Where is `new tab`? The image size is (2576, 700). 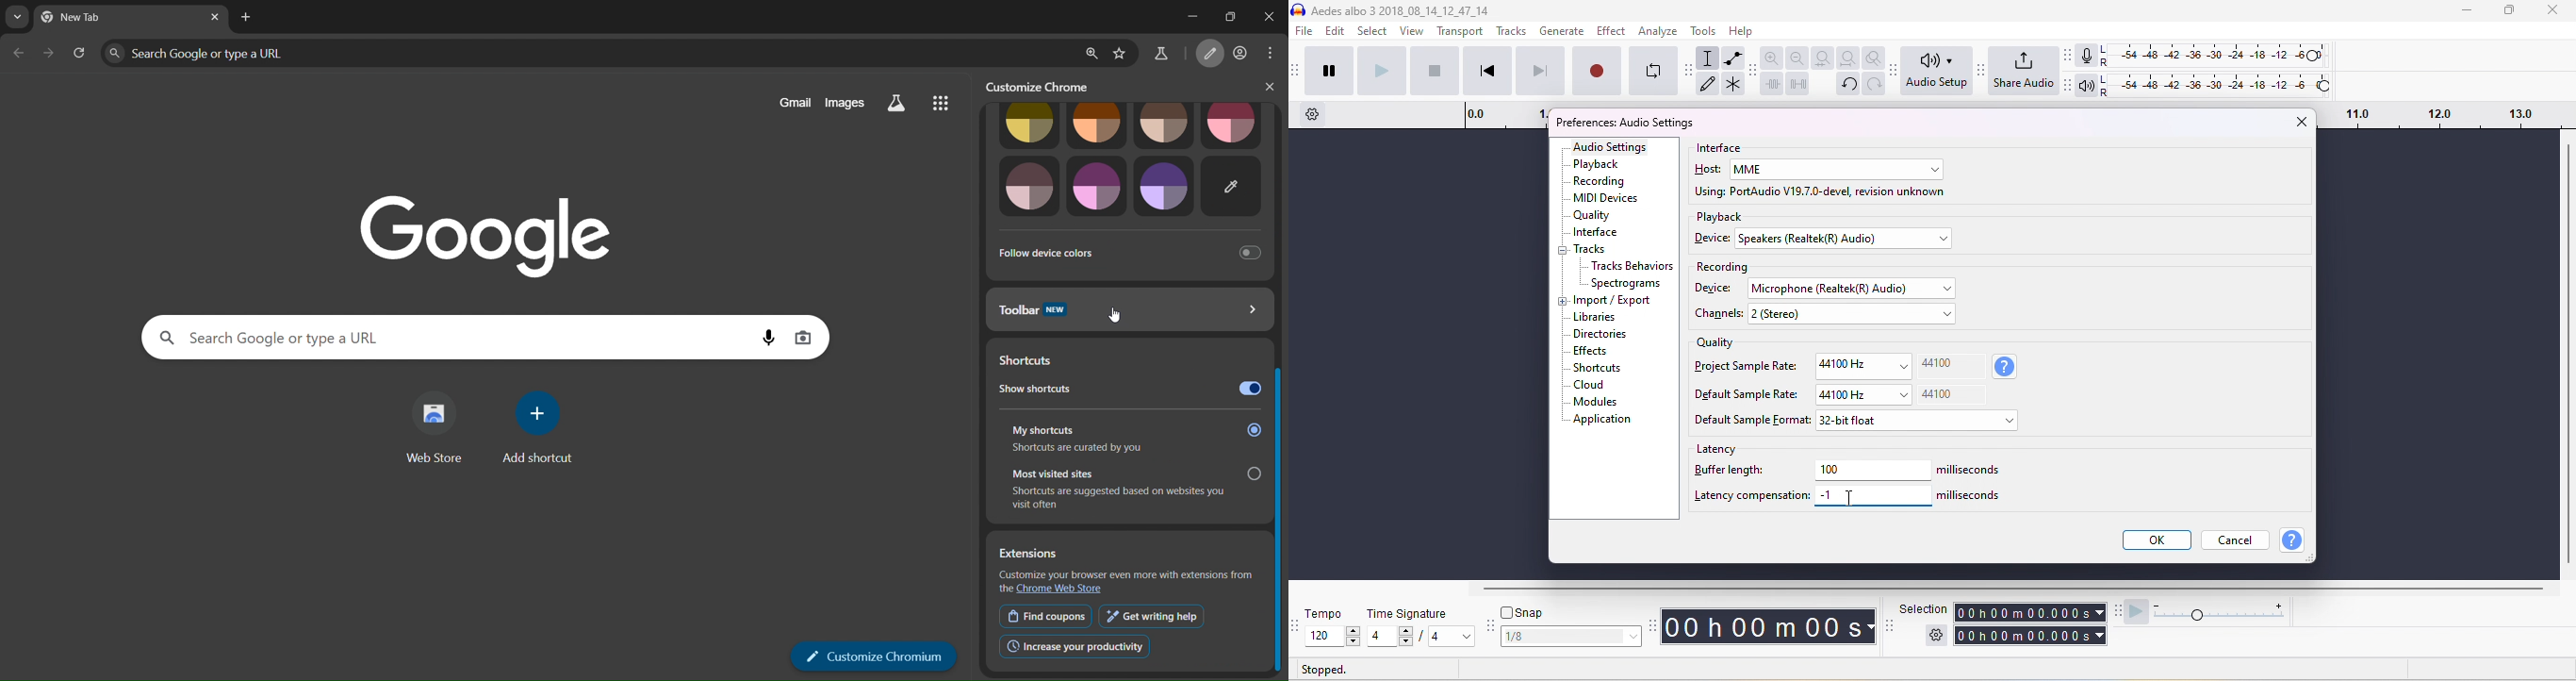
new tab is located at coordinates (246, 17).